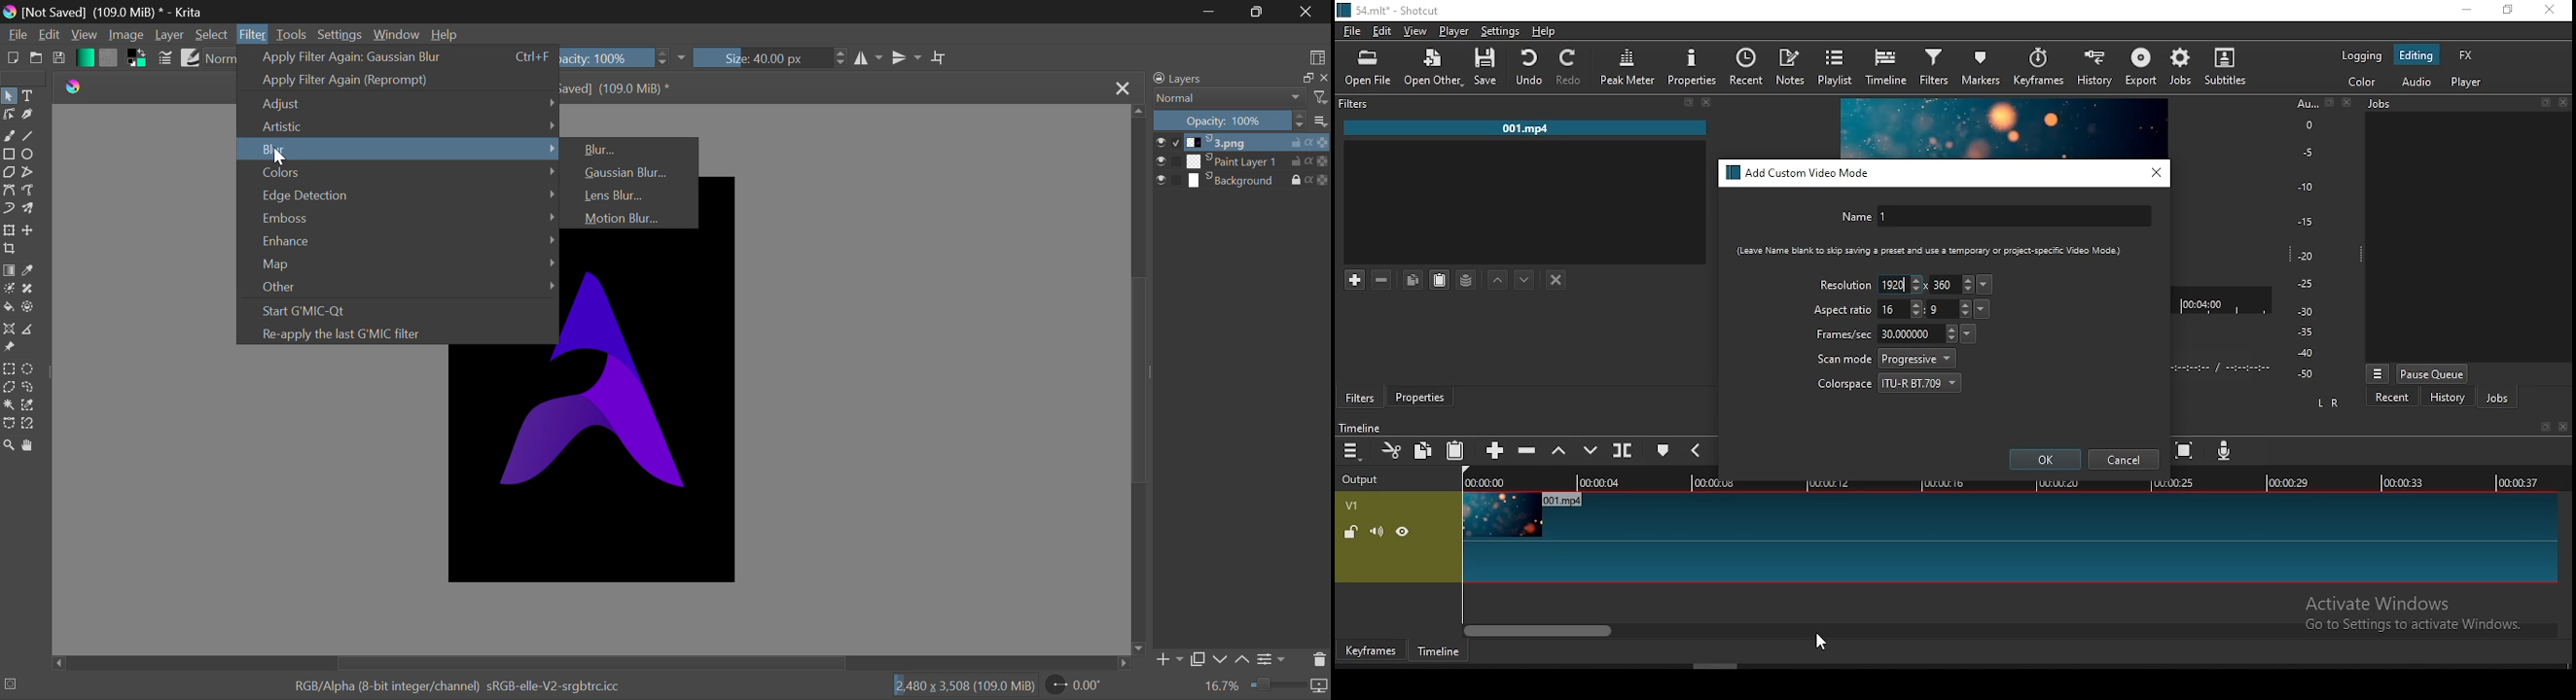 This screenshot has height=700, width=2576. Describe the element at coordinates (631, 147) in the screenshot. I see `Blur` at that location.